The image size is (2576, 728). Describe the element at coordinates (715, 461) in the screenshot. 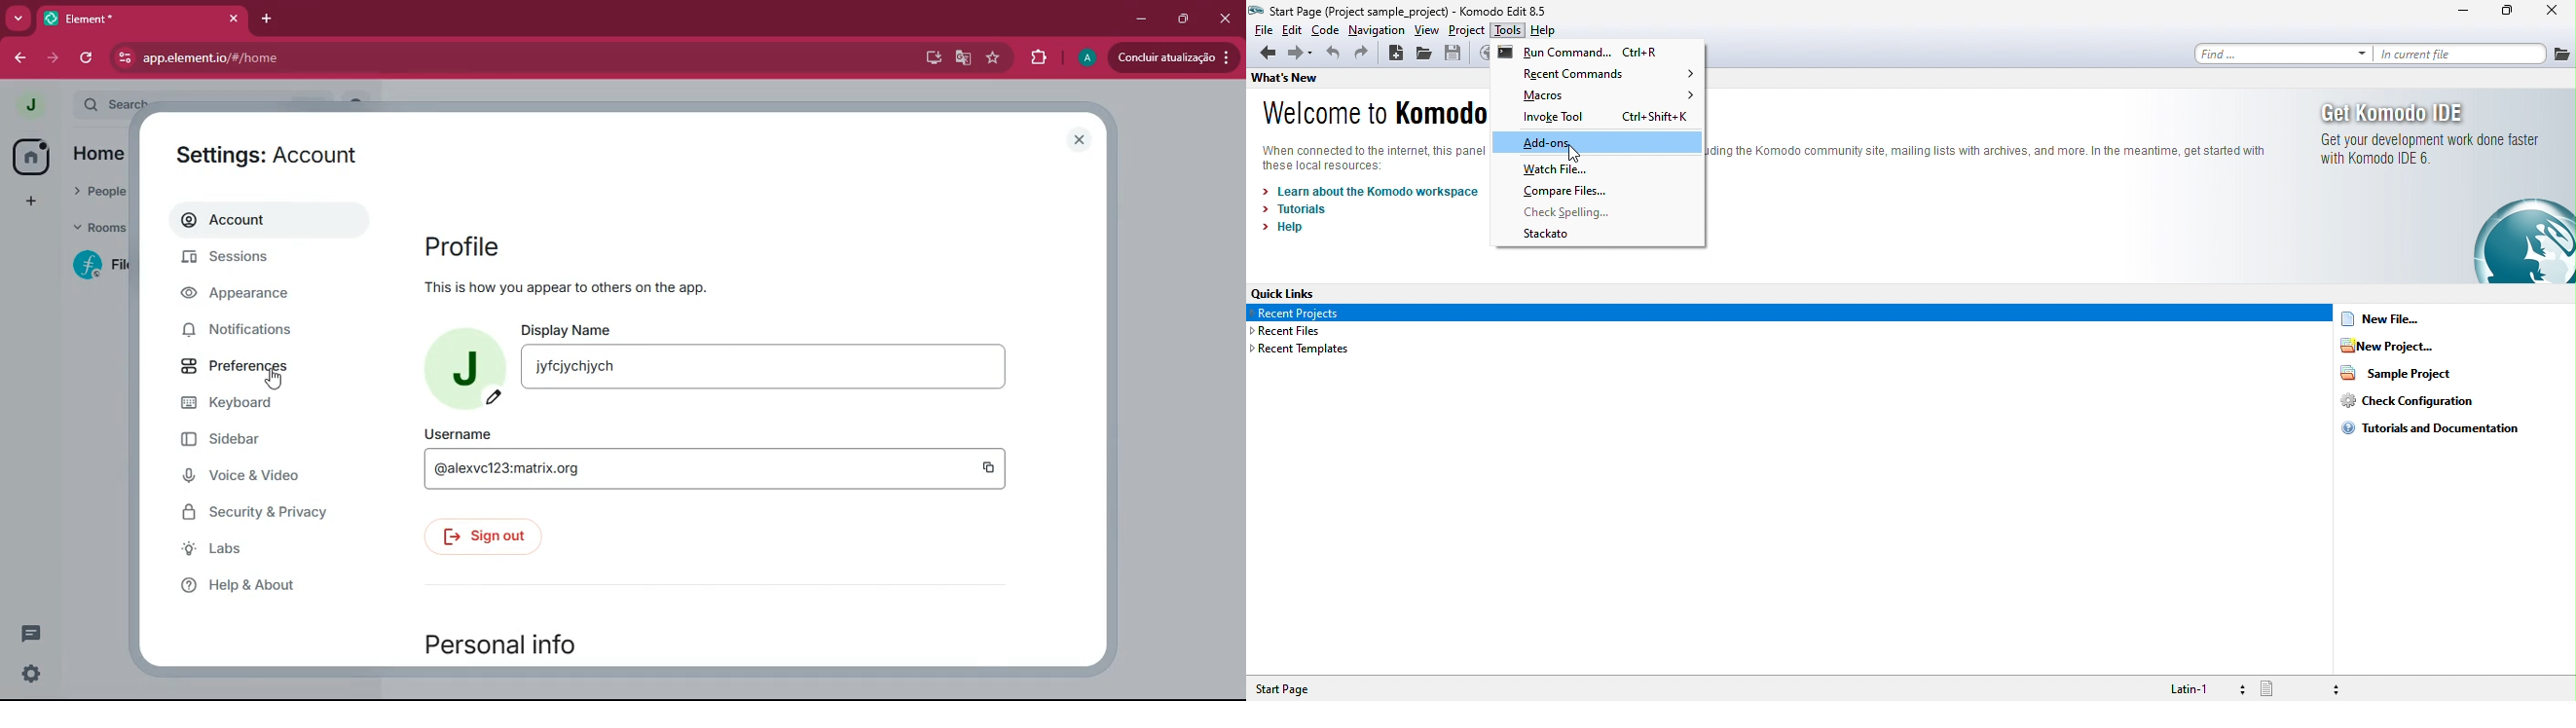

I see `username` at that location.